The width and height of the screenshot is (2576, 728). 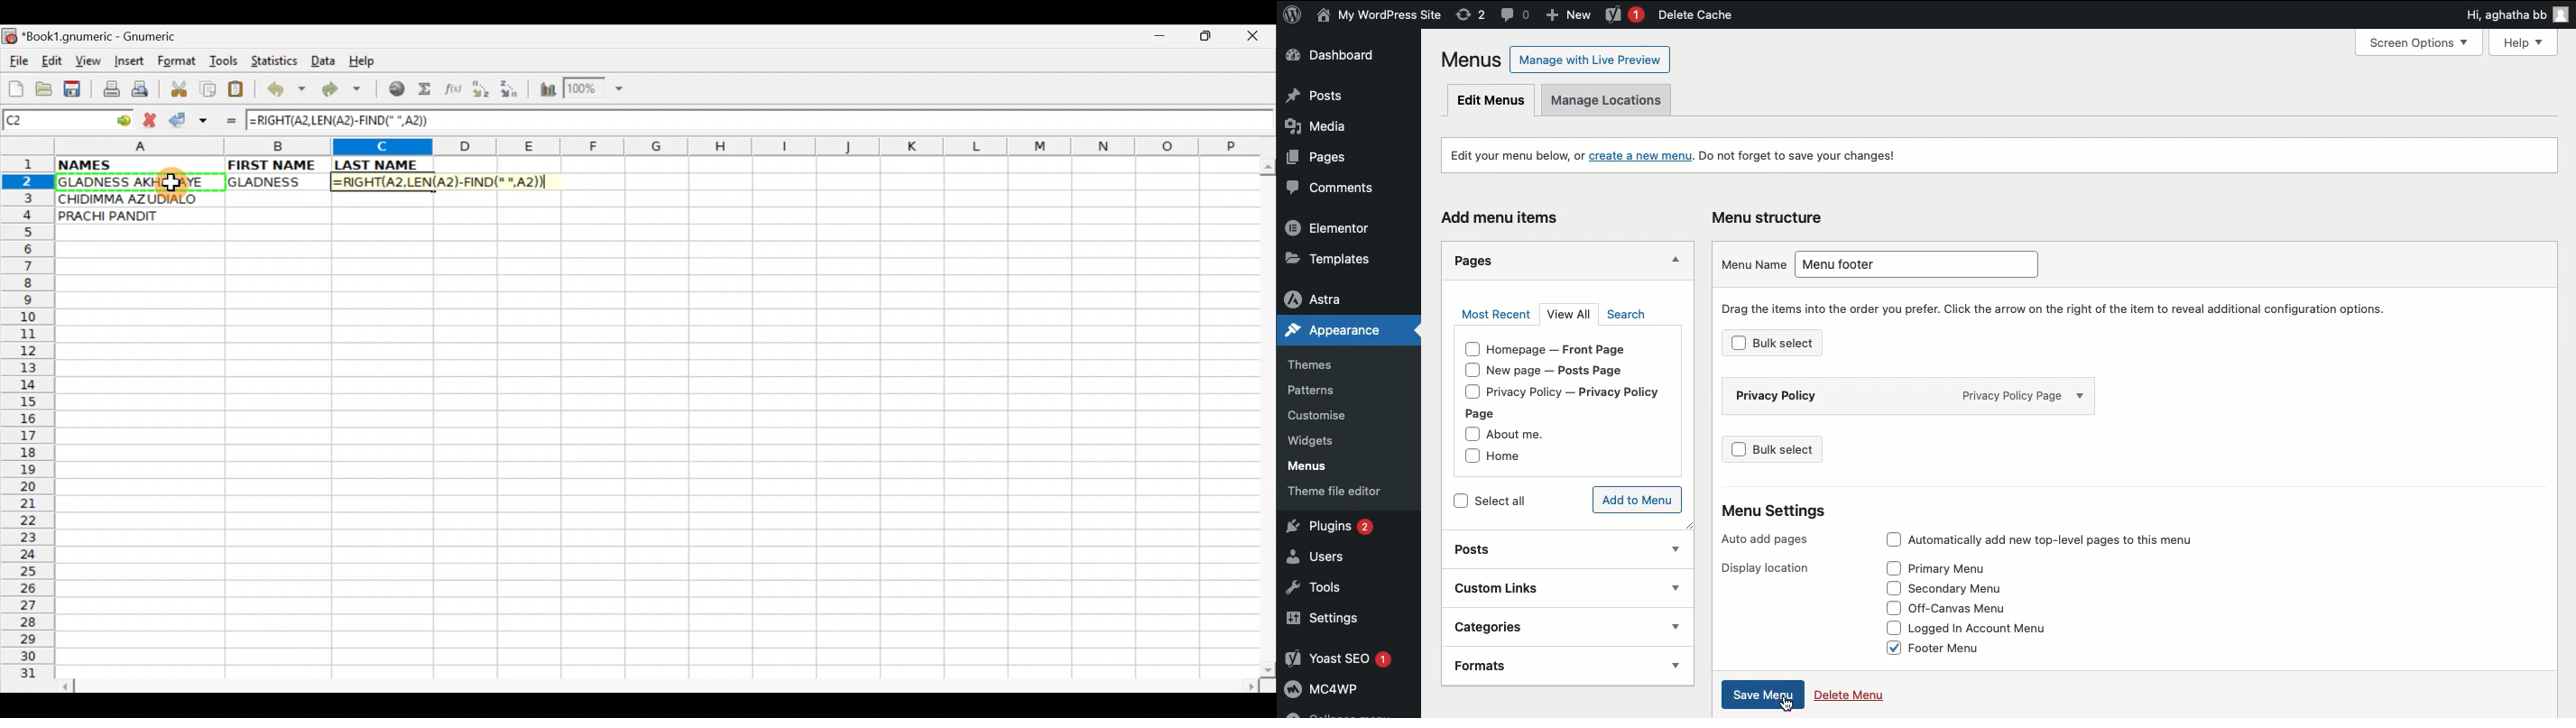 What do you see at coordinates (1470, 392) in the screenshot?
I see `checkbox` at bounding box center [1470, 392].